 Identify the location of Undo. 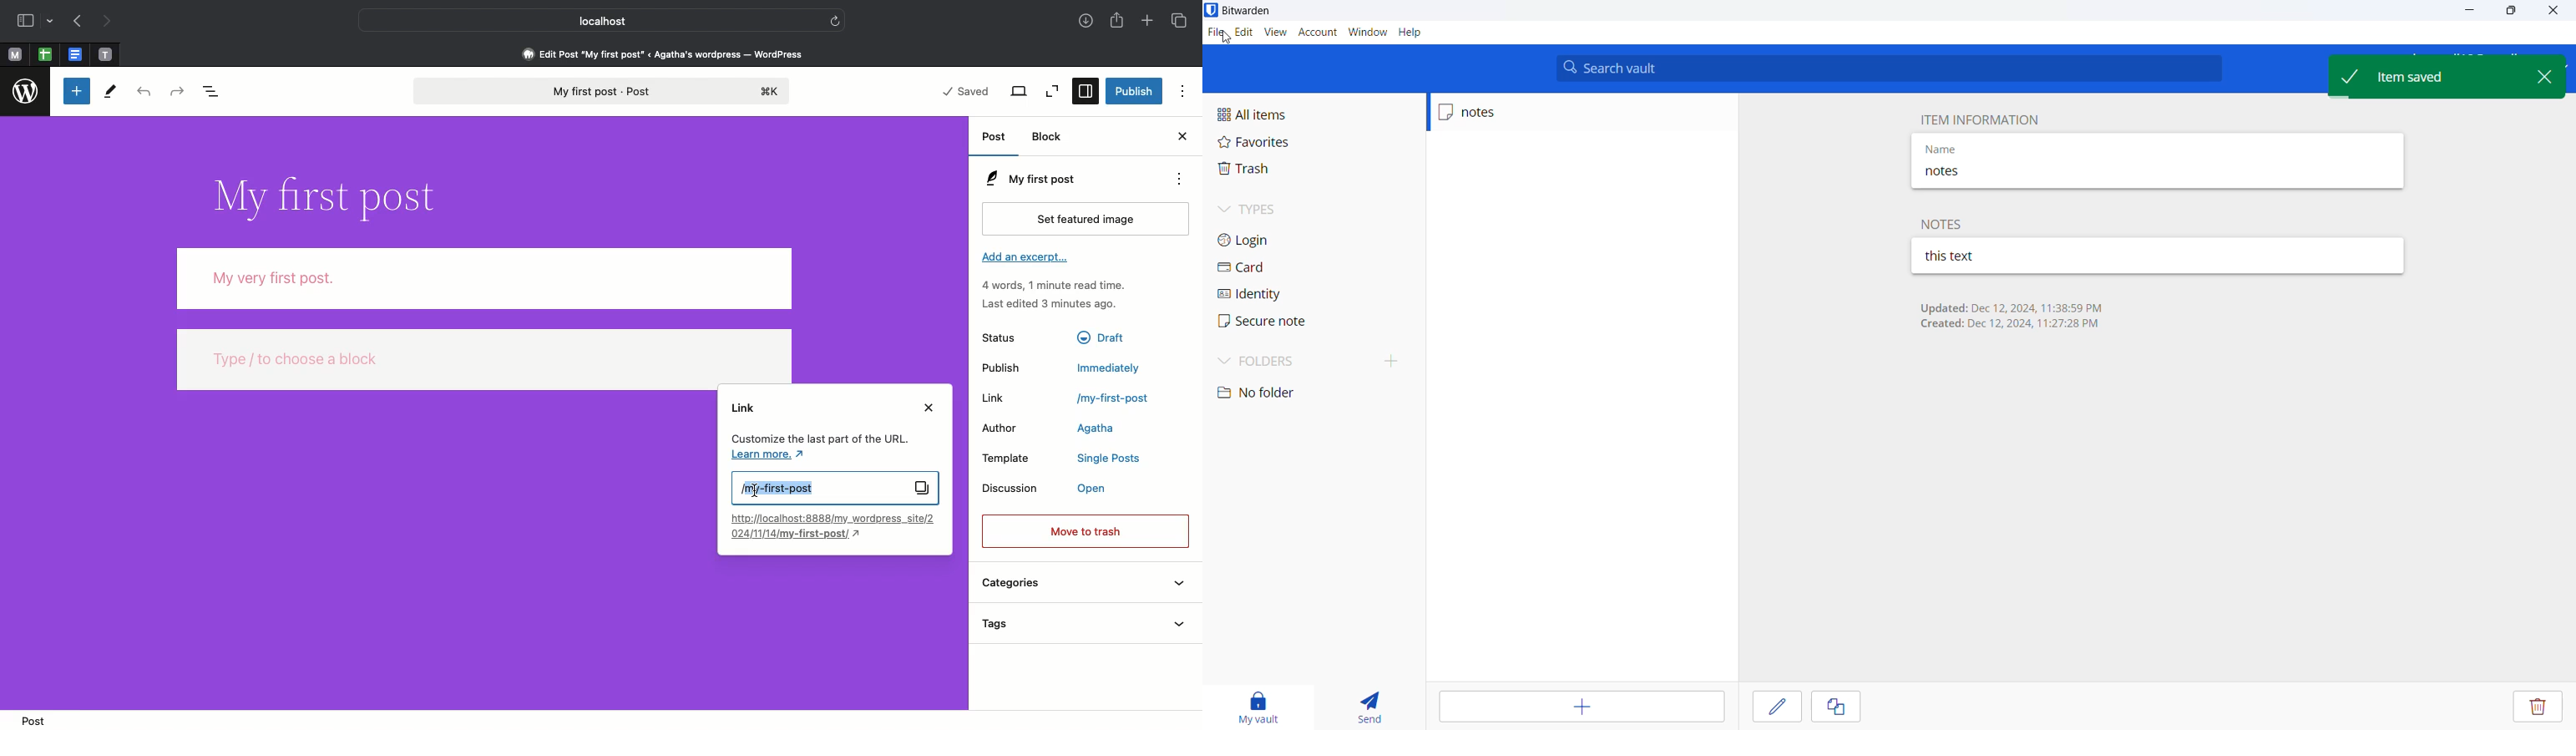
(144, 90).